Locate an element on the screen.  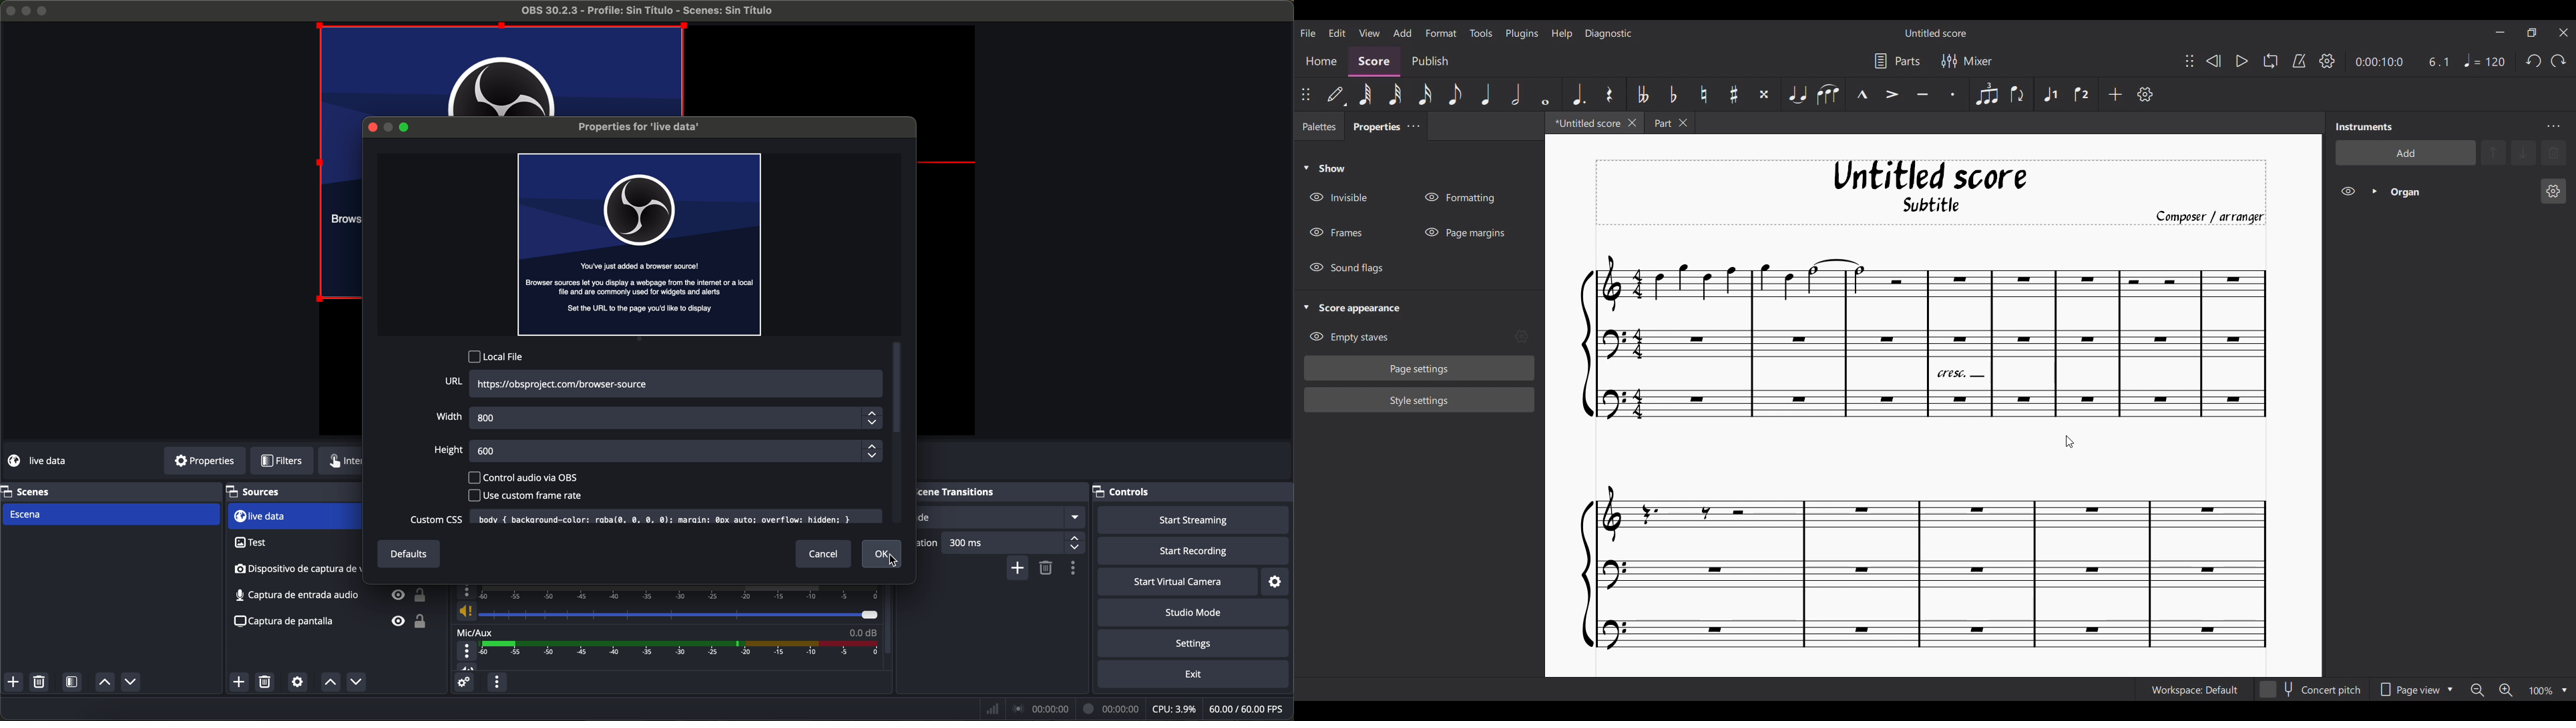
audio mixer menu is located at coordinates (497, 681).